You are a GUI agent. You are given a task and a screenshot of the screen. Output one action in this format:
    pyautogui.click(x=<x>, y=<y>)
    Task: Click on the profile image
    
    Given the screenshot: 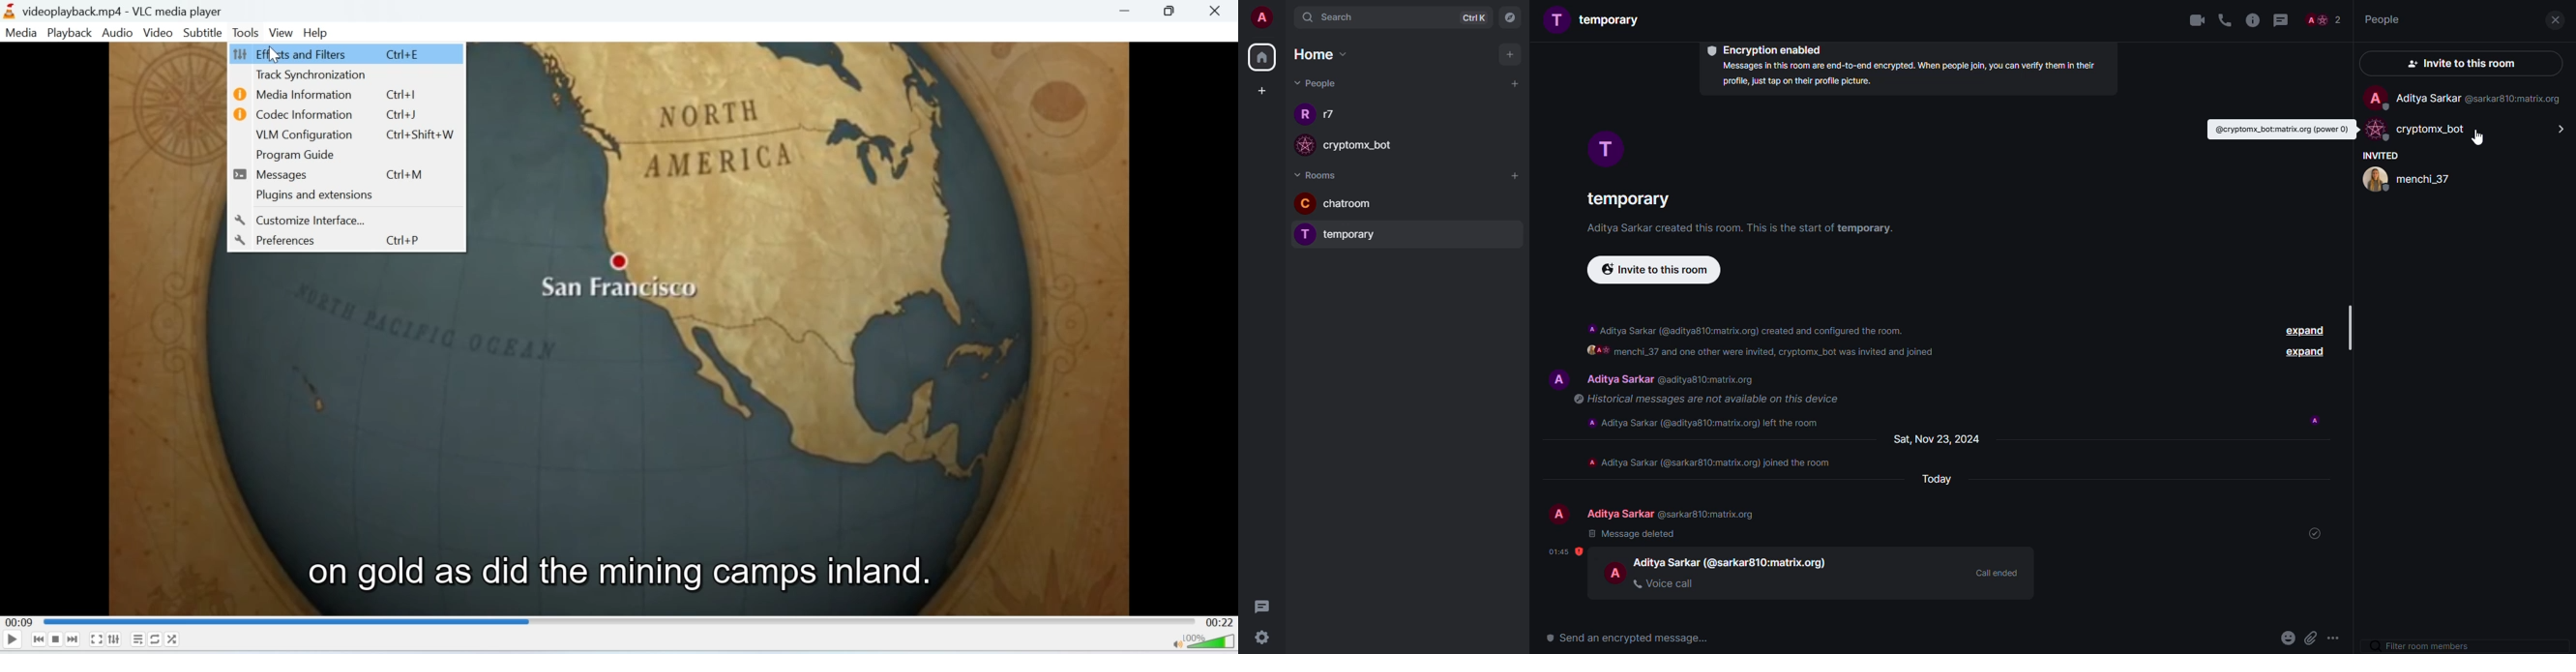 What is the action you would take?
    pyautogui.click(x=1307, y=145)
    